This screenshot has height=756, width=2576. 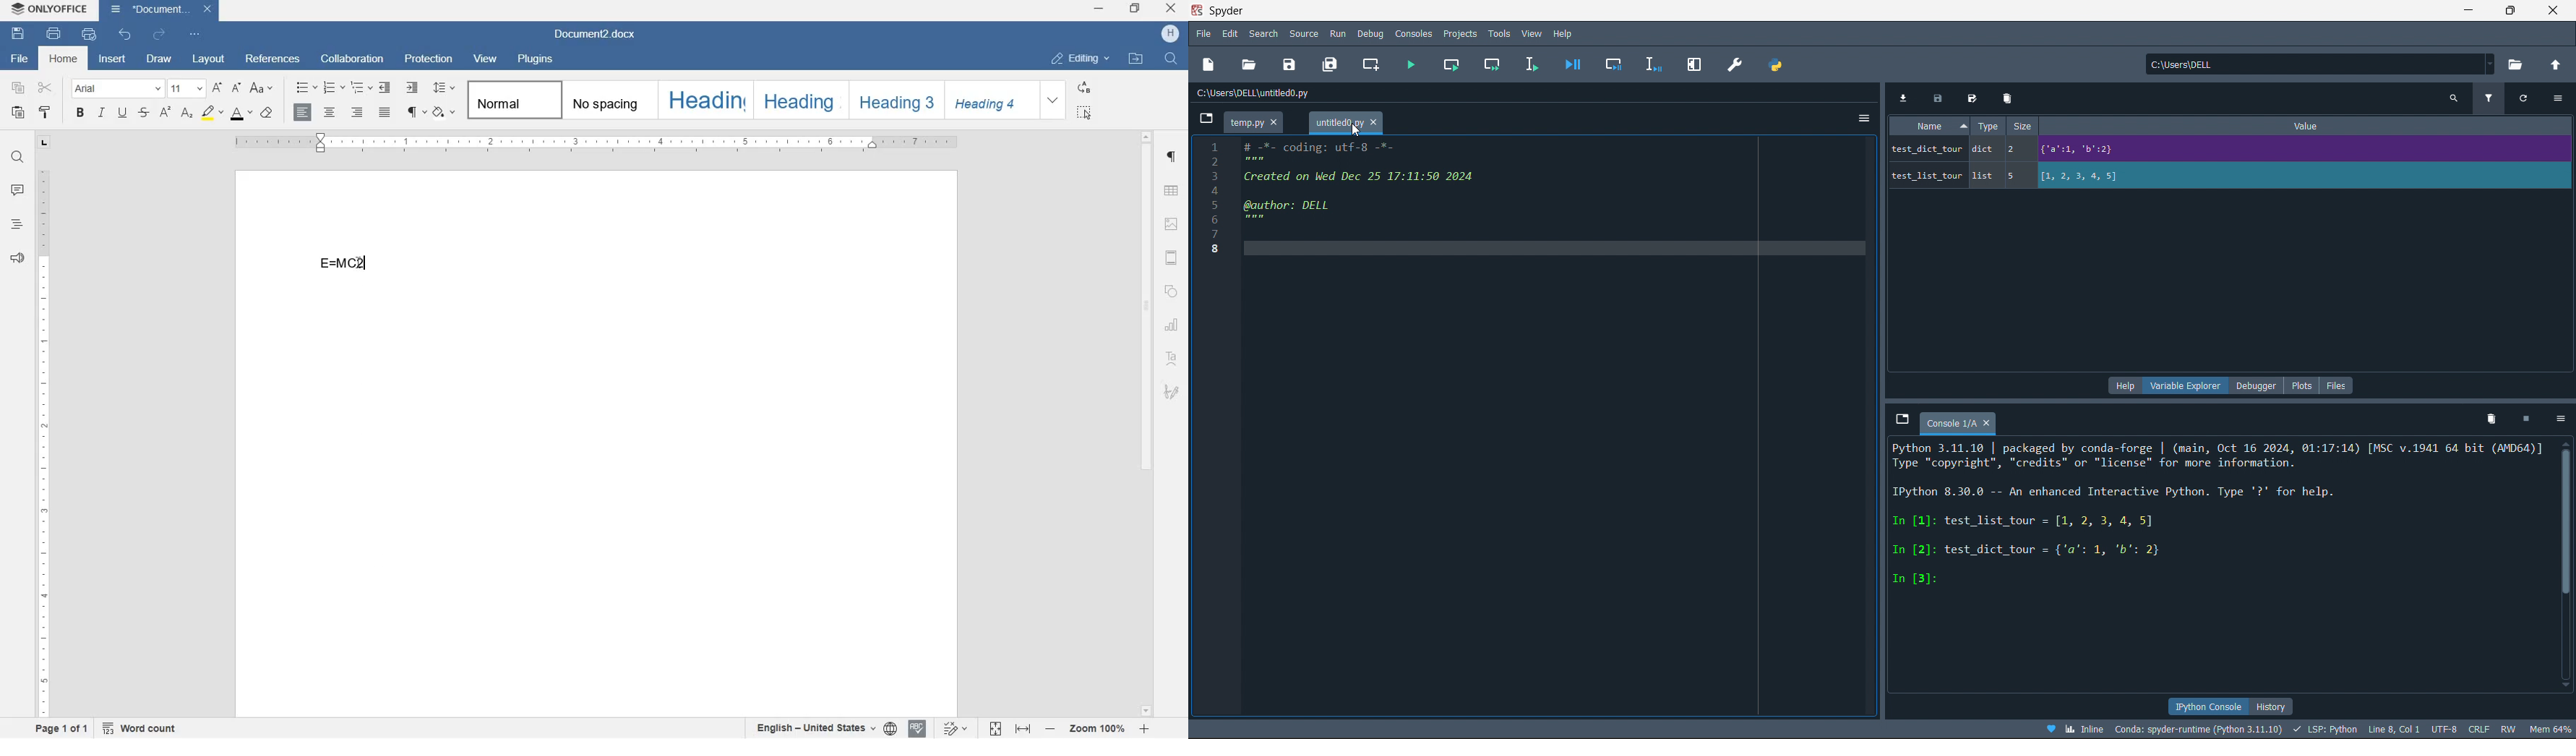 I want to click on search, so click(x=1262, y=34).